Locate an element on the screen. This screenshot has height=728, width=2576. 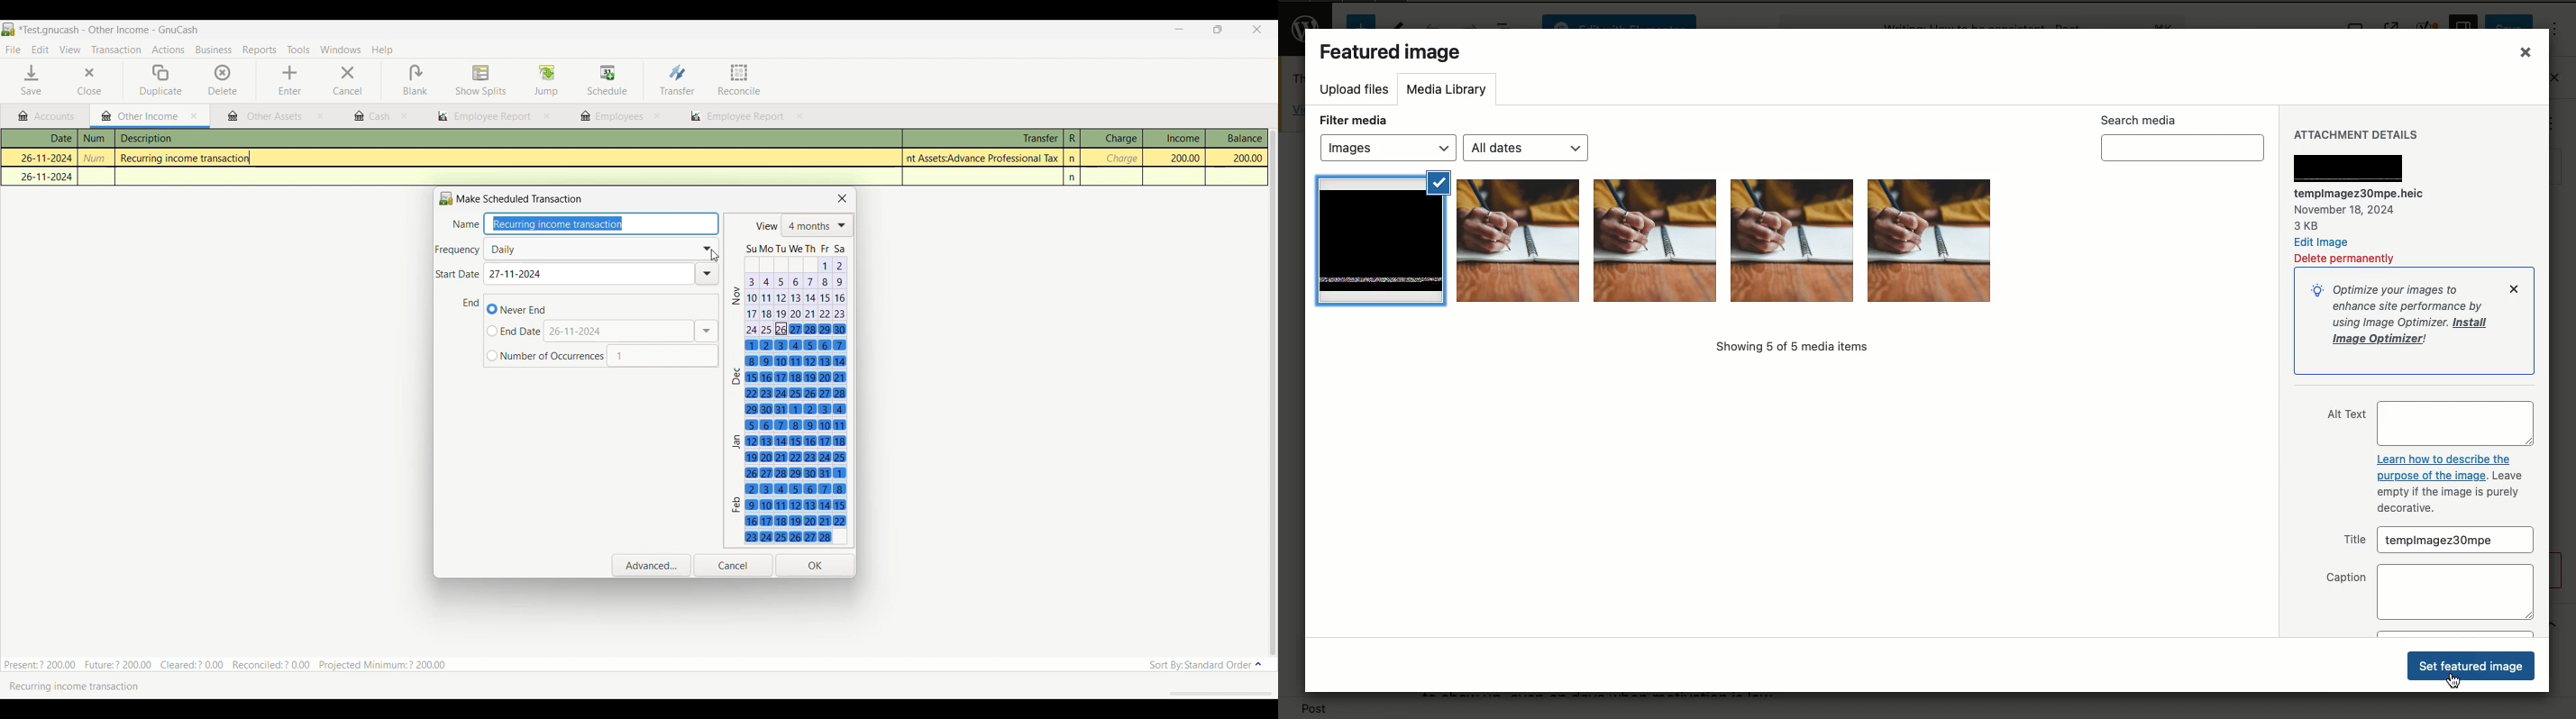
Indicates name of transaction is located at coordinates (466, 225).